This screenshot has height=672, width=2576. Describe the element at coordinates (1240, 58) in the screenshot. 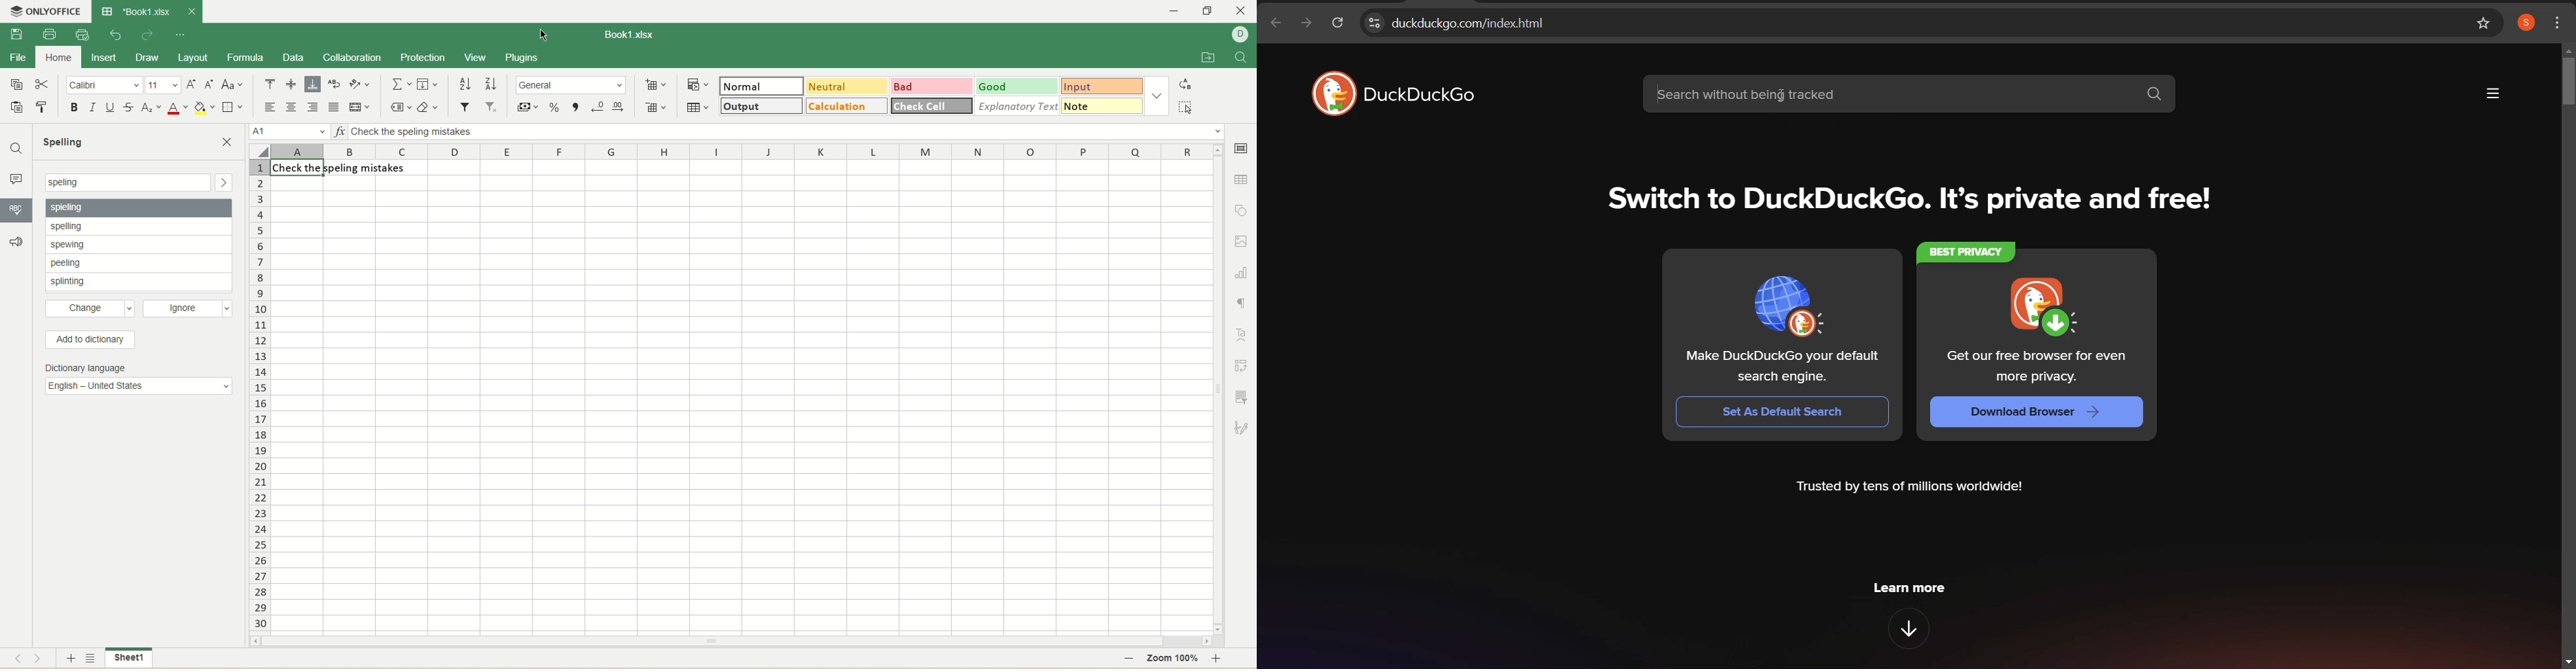

I see `find` at that location.